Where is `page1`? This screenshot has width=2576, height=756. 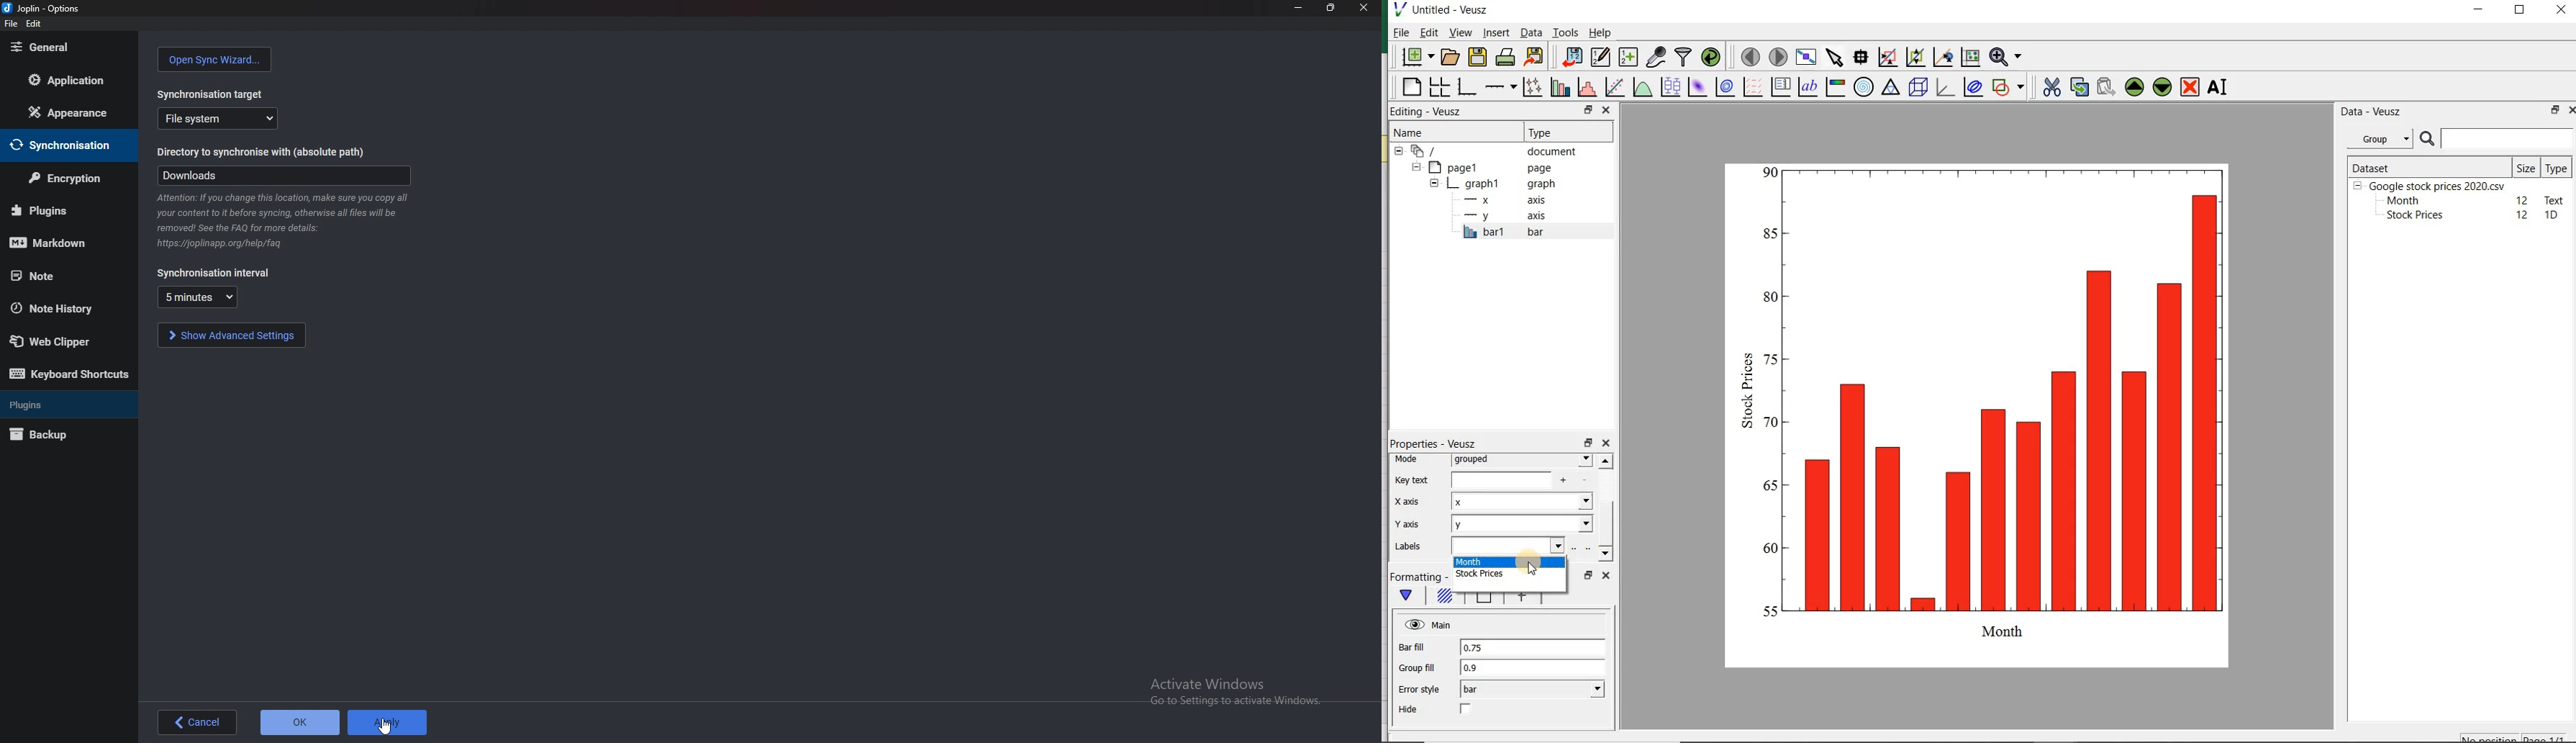
page1 is located at coordinates (1485, 168).